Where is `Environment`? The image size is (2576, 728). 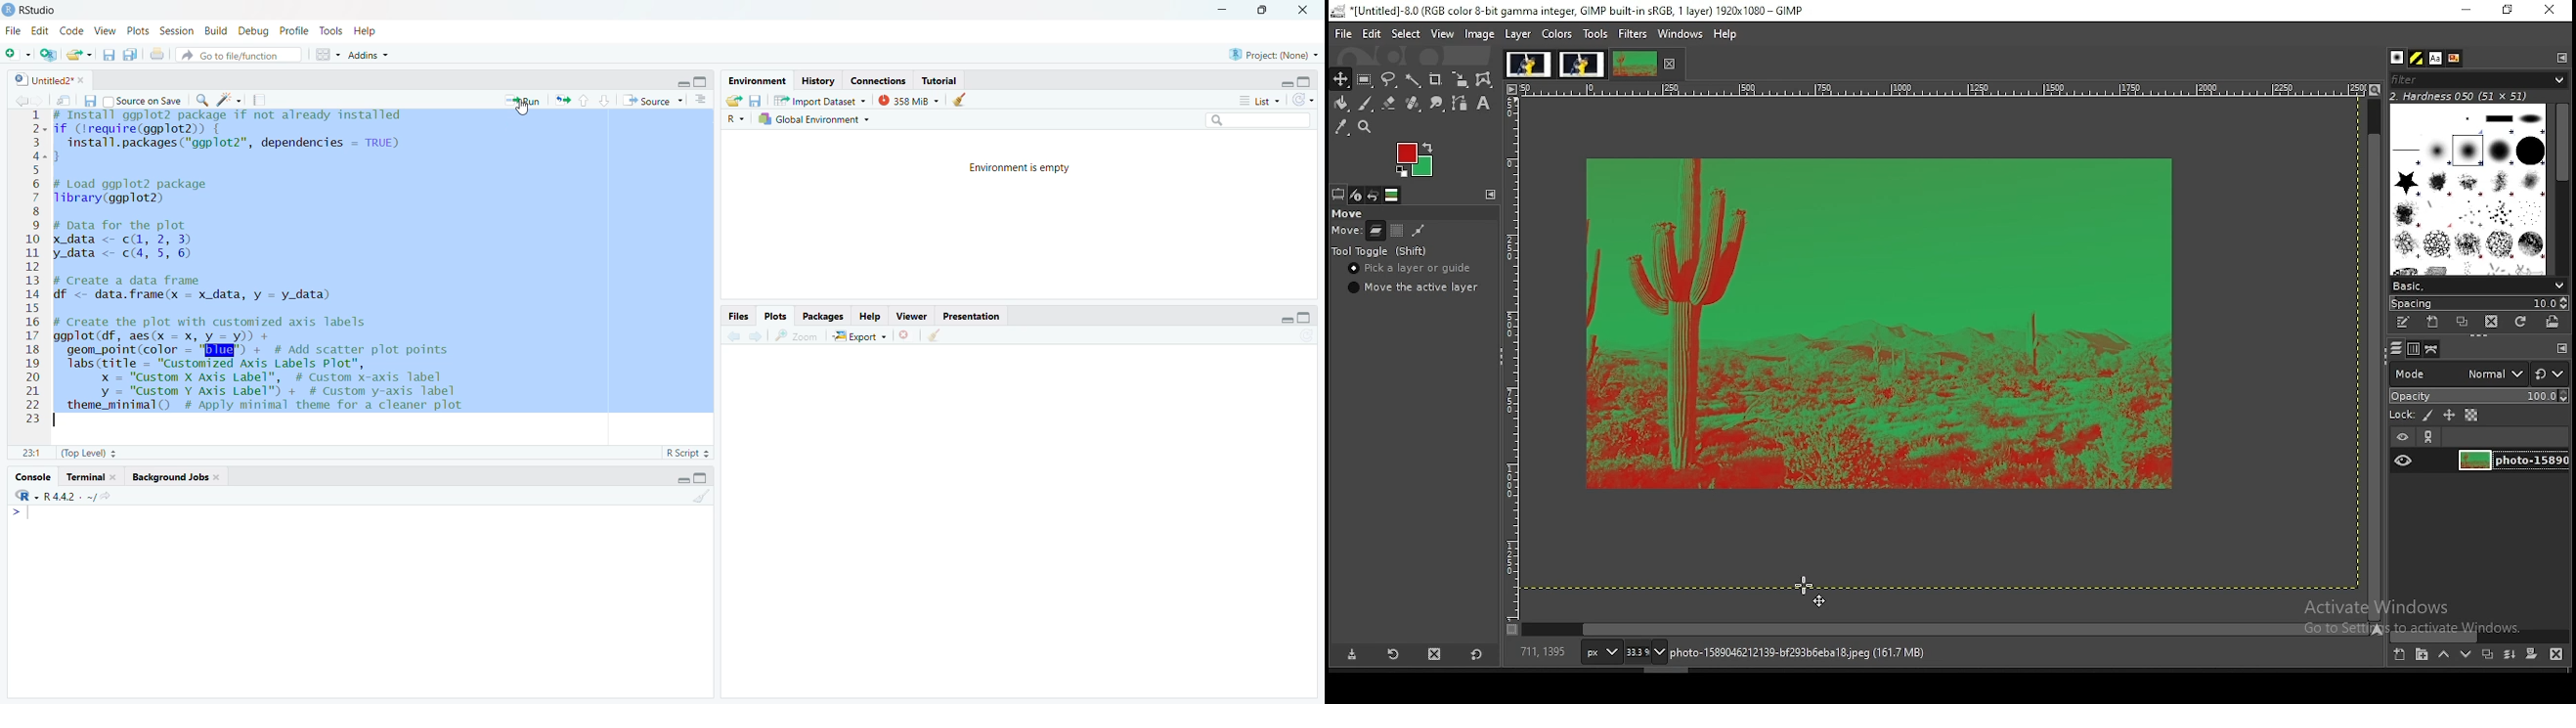 Environment is located at coordinates (751, 81).